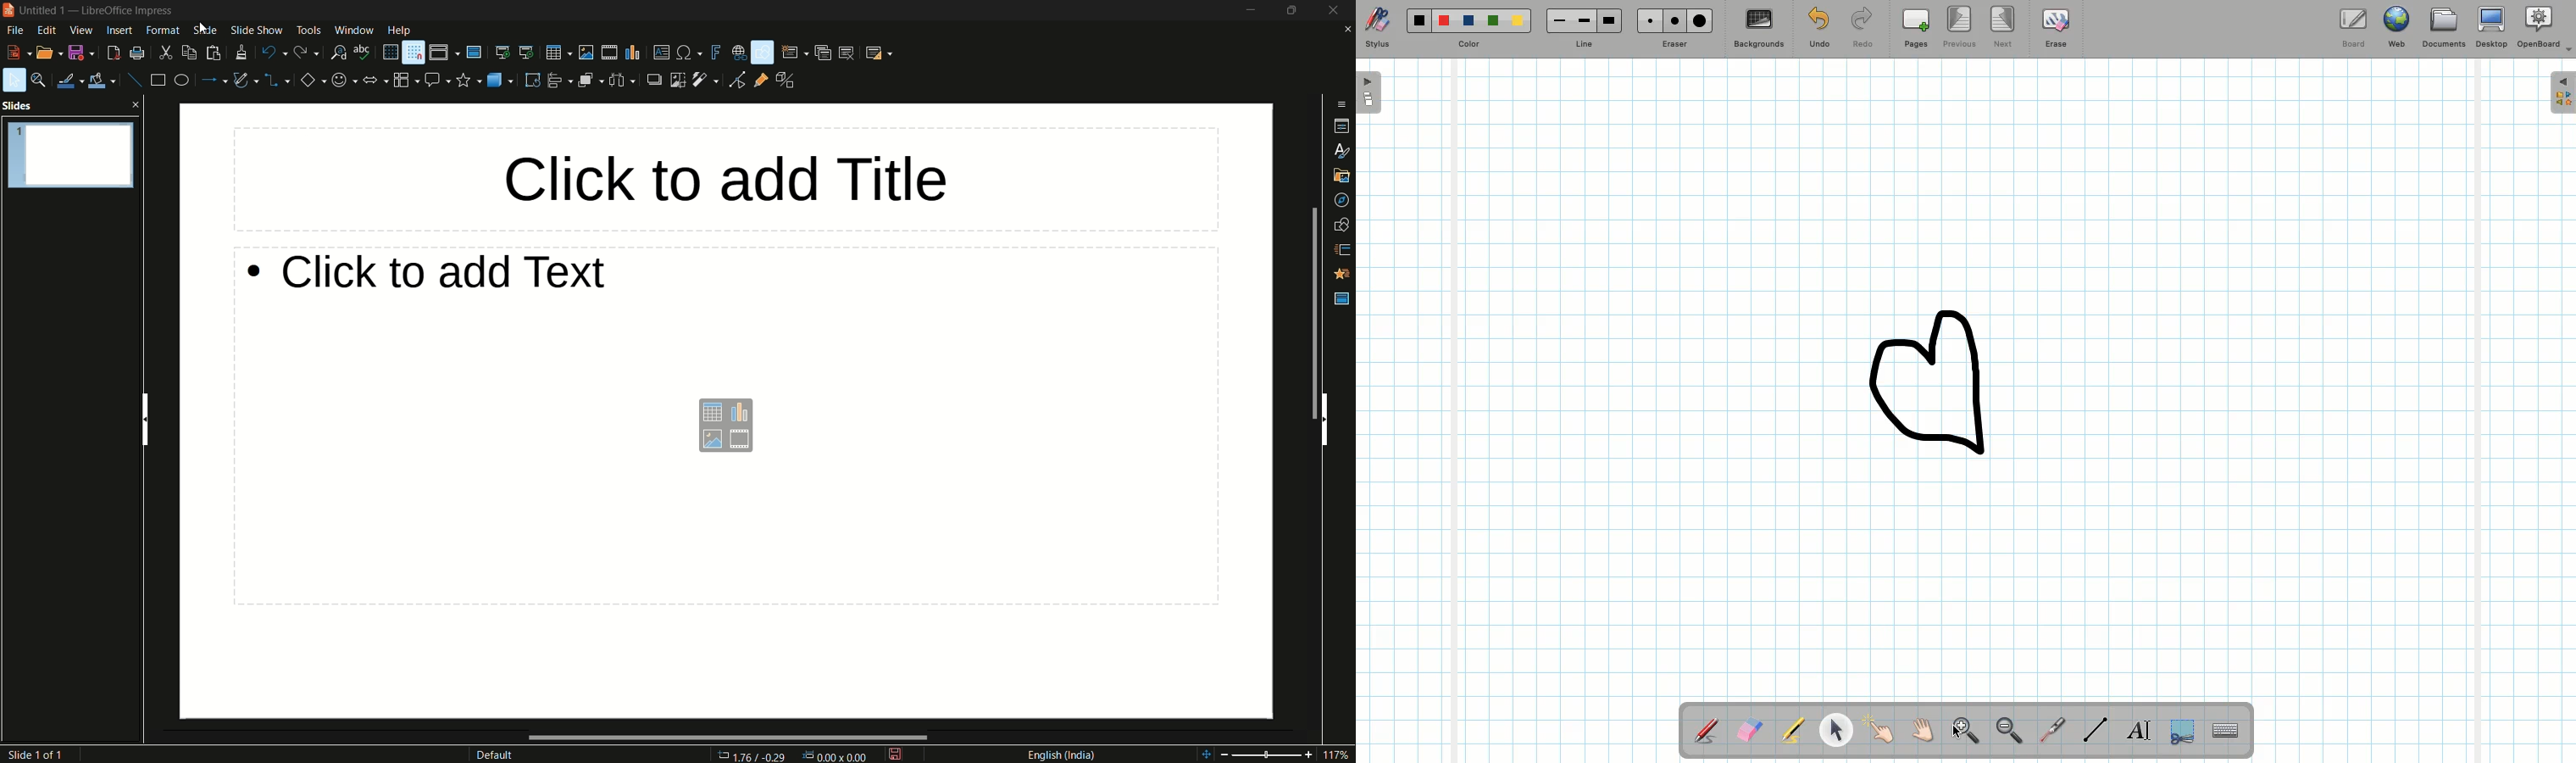 Image resolution: width=2576 pixels, height=784 pixels. Describe the element at coordinates (762, 52) in the screenshot. I see `show draw functions` at that location.